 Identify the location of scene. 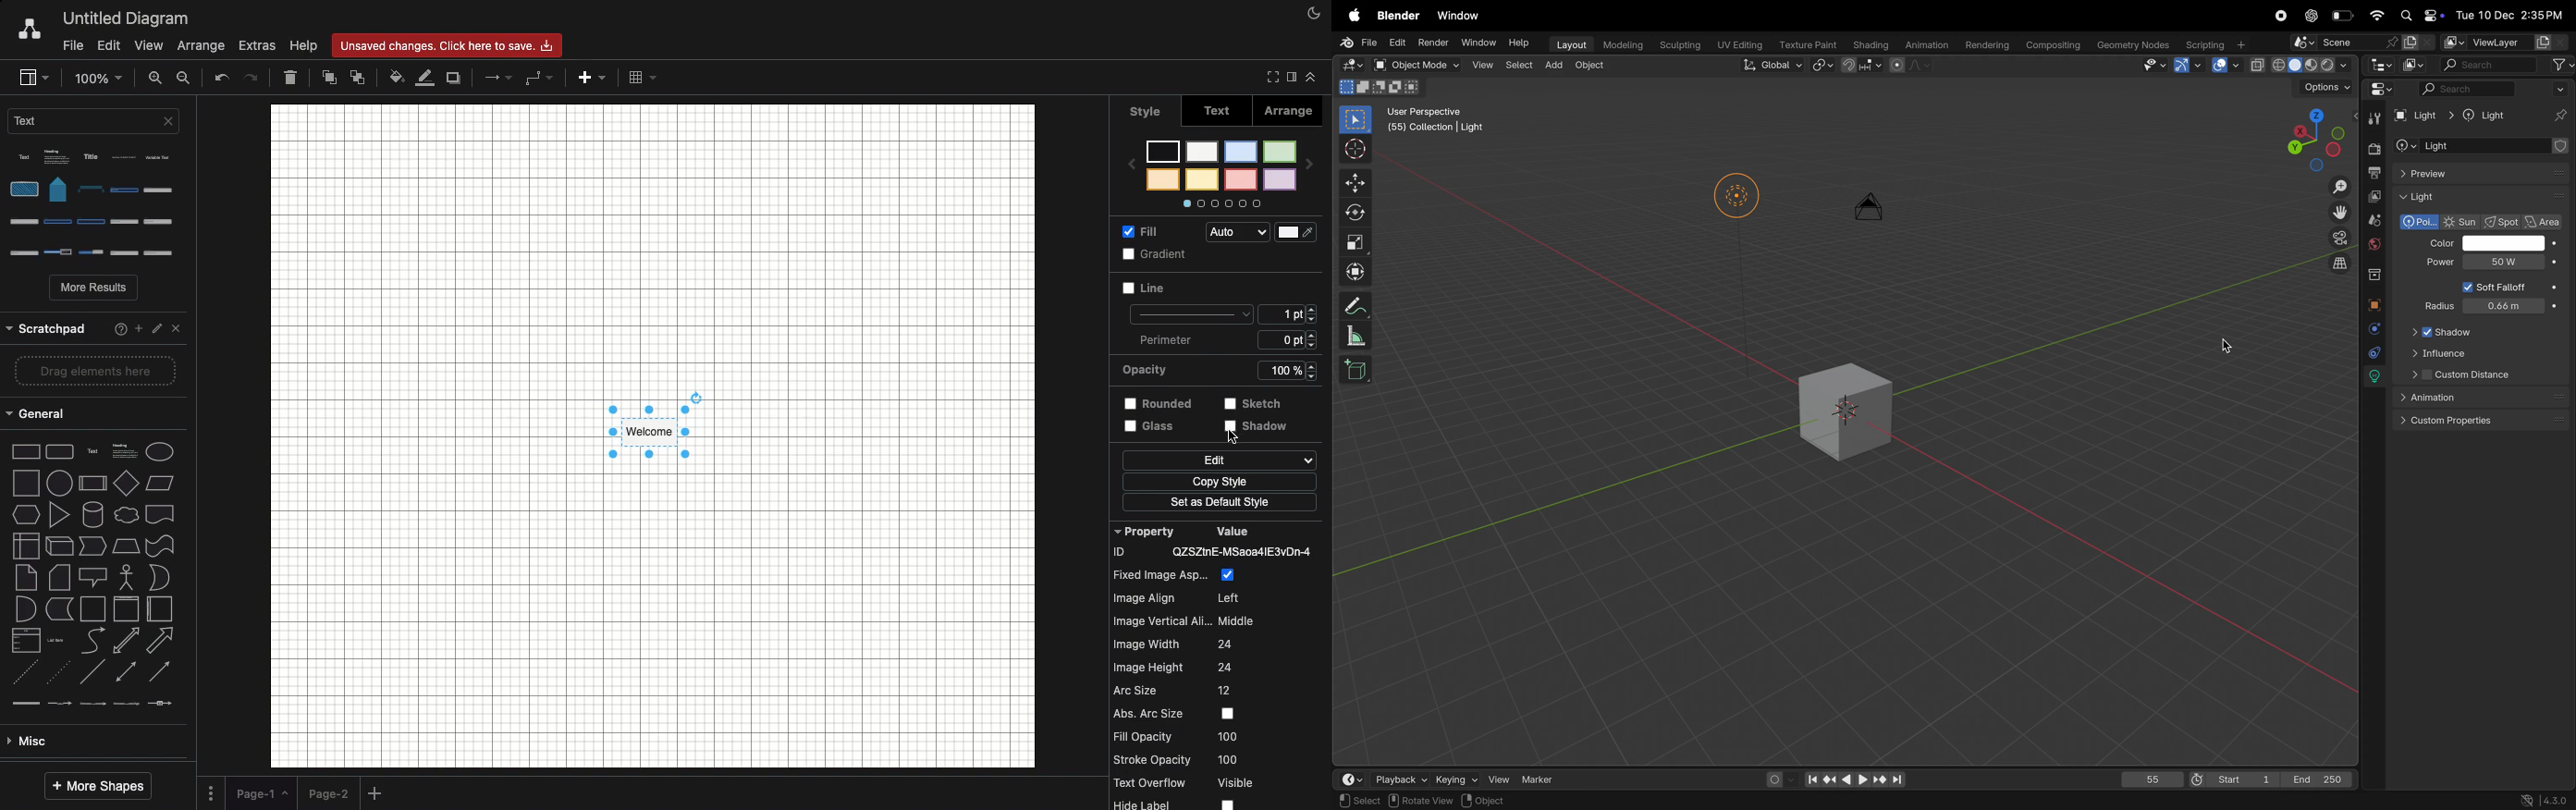
(2376, 222).